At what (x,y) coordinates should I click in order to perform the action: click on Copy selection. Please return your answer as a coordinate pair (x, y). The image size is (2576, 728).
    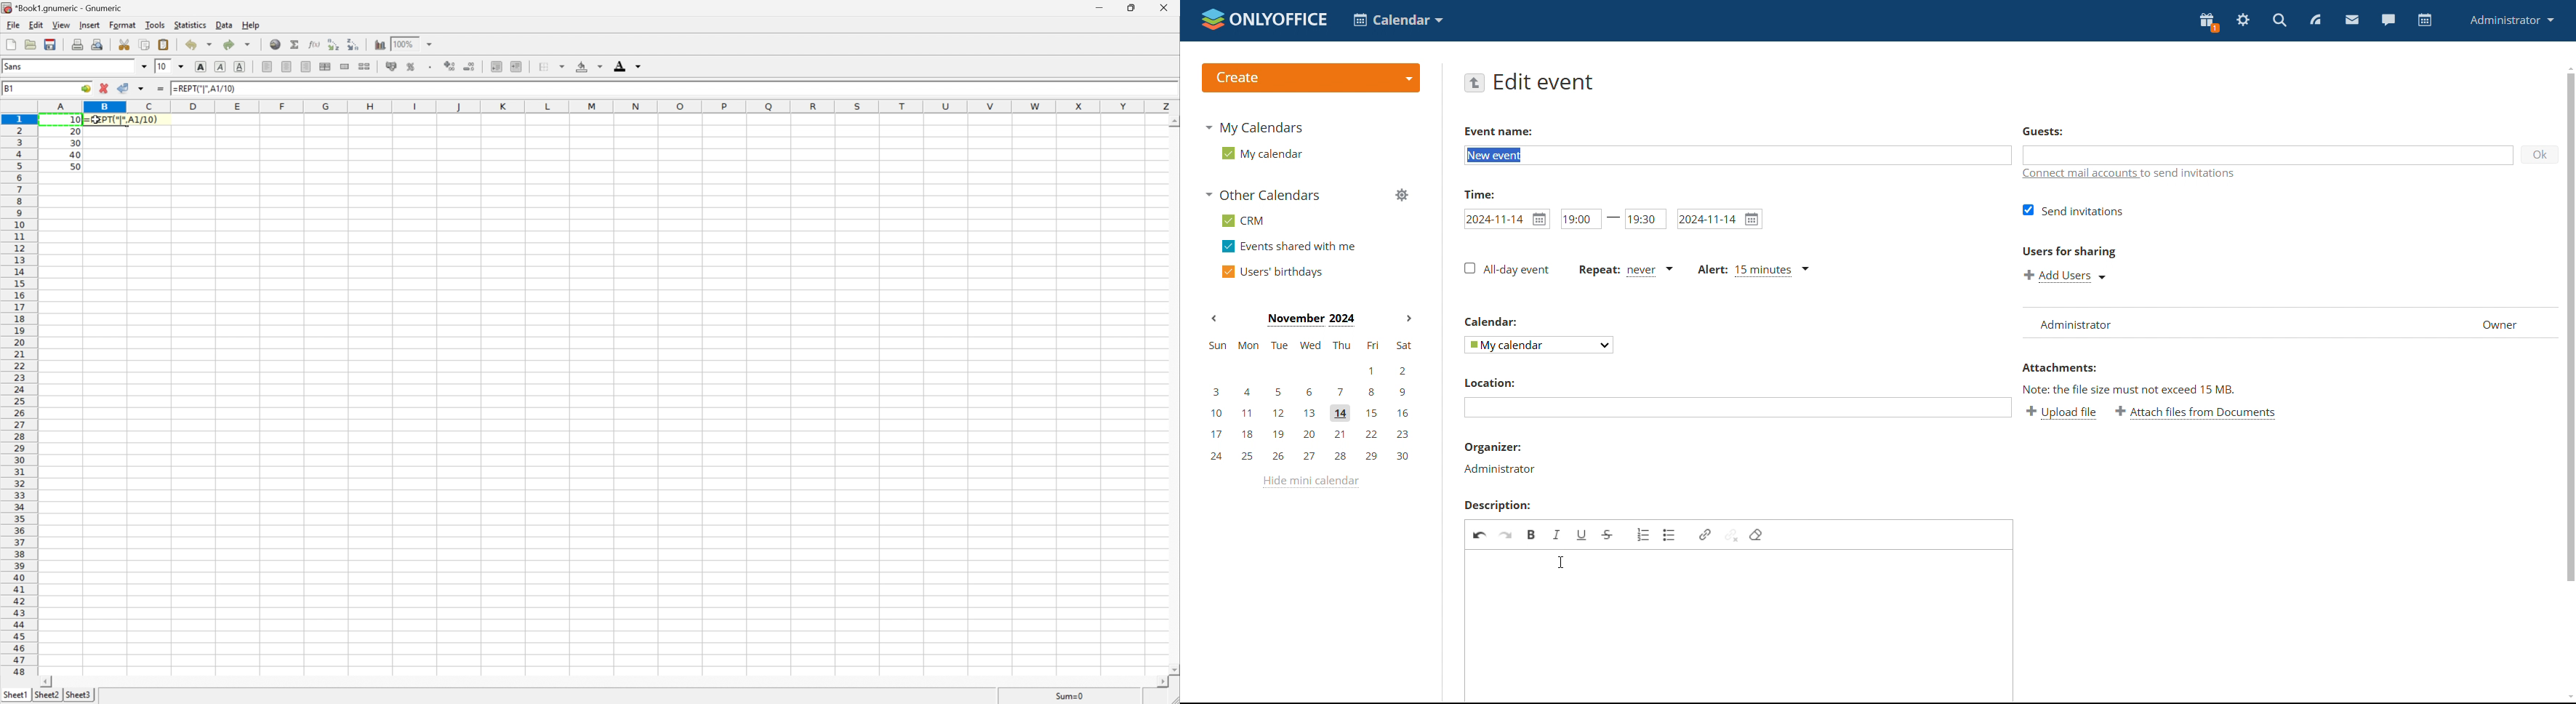
    Looking at the image, I should click on (145, 45).